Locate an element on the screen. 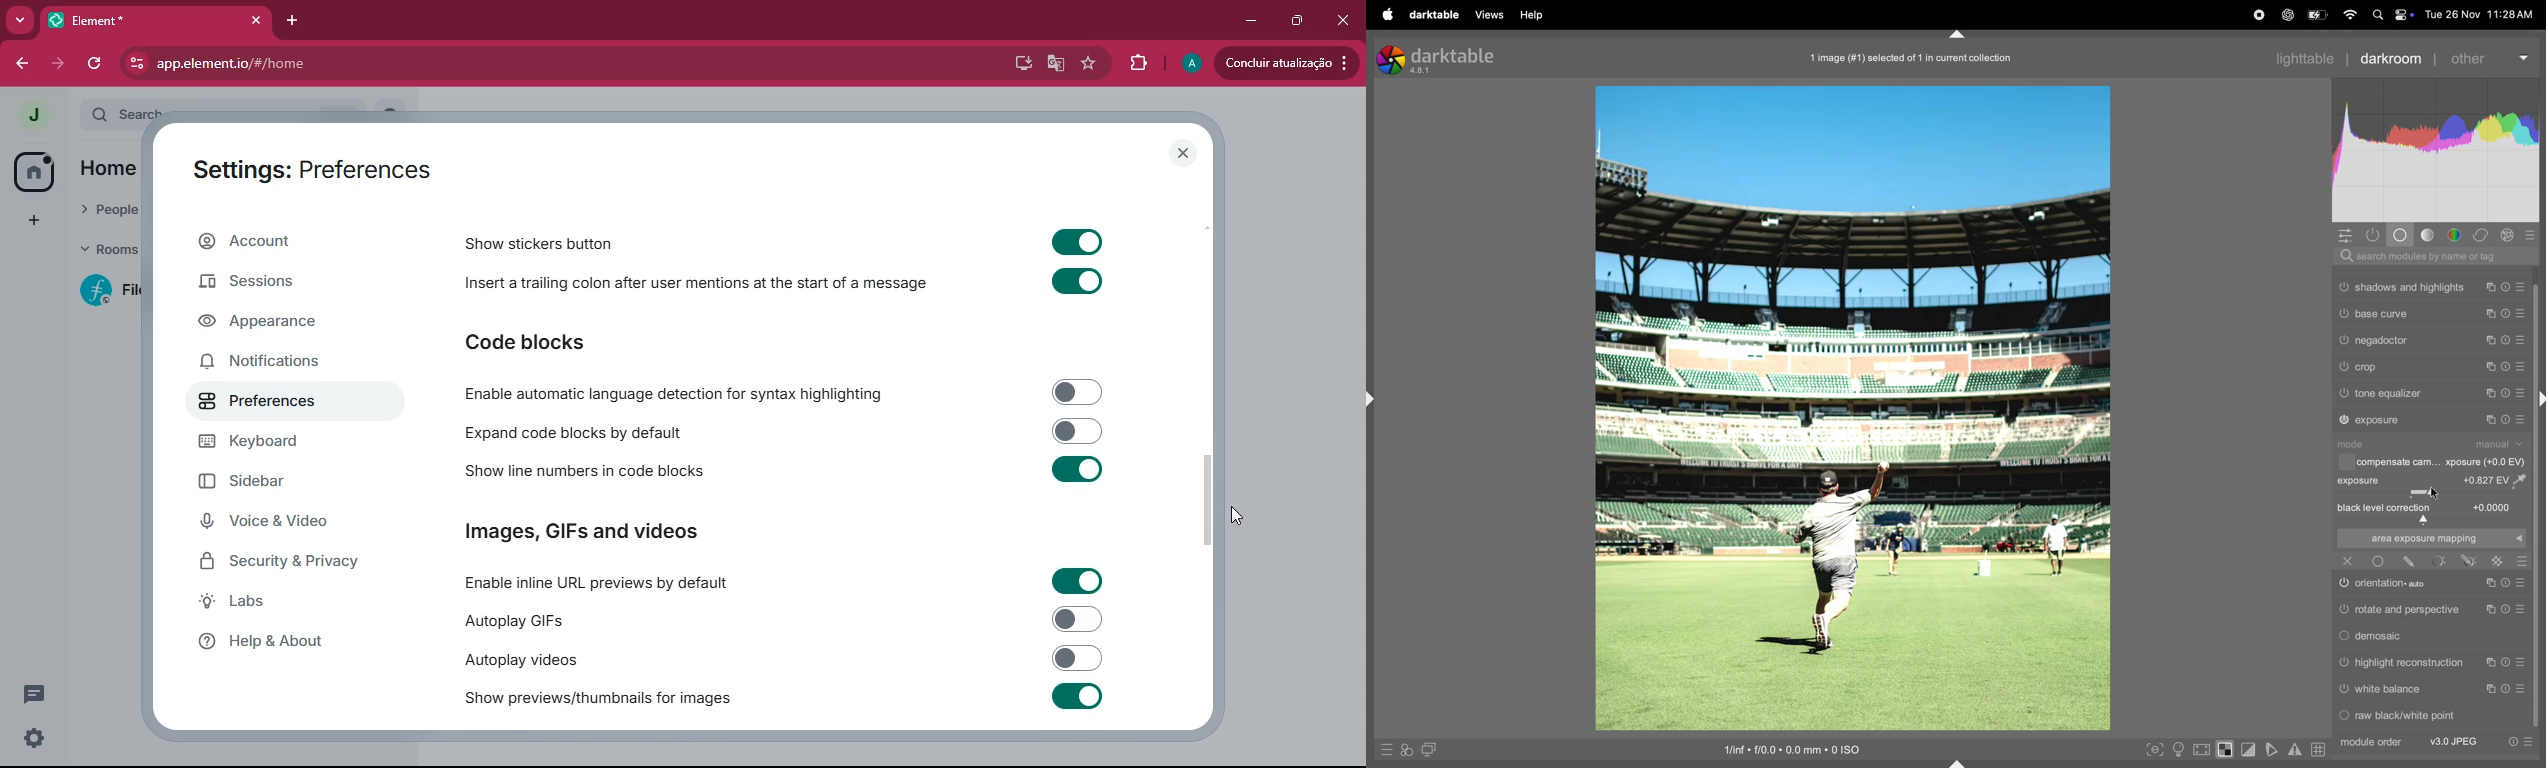 This screenshot has height=784, width=2548. close is located at coordinates (1345, 18).